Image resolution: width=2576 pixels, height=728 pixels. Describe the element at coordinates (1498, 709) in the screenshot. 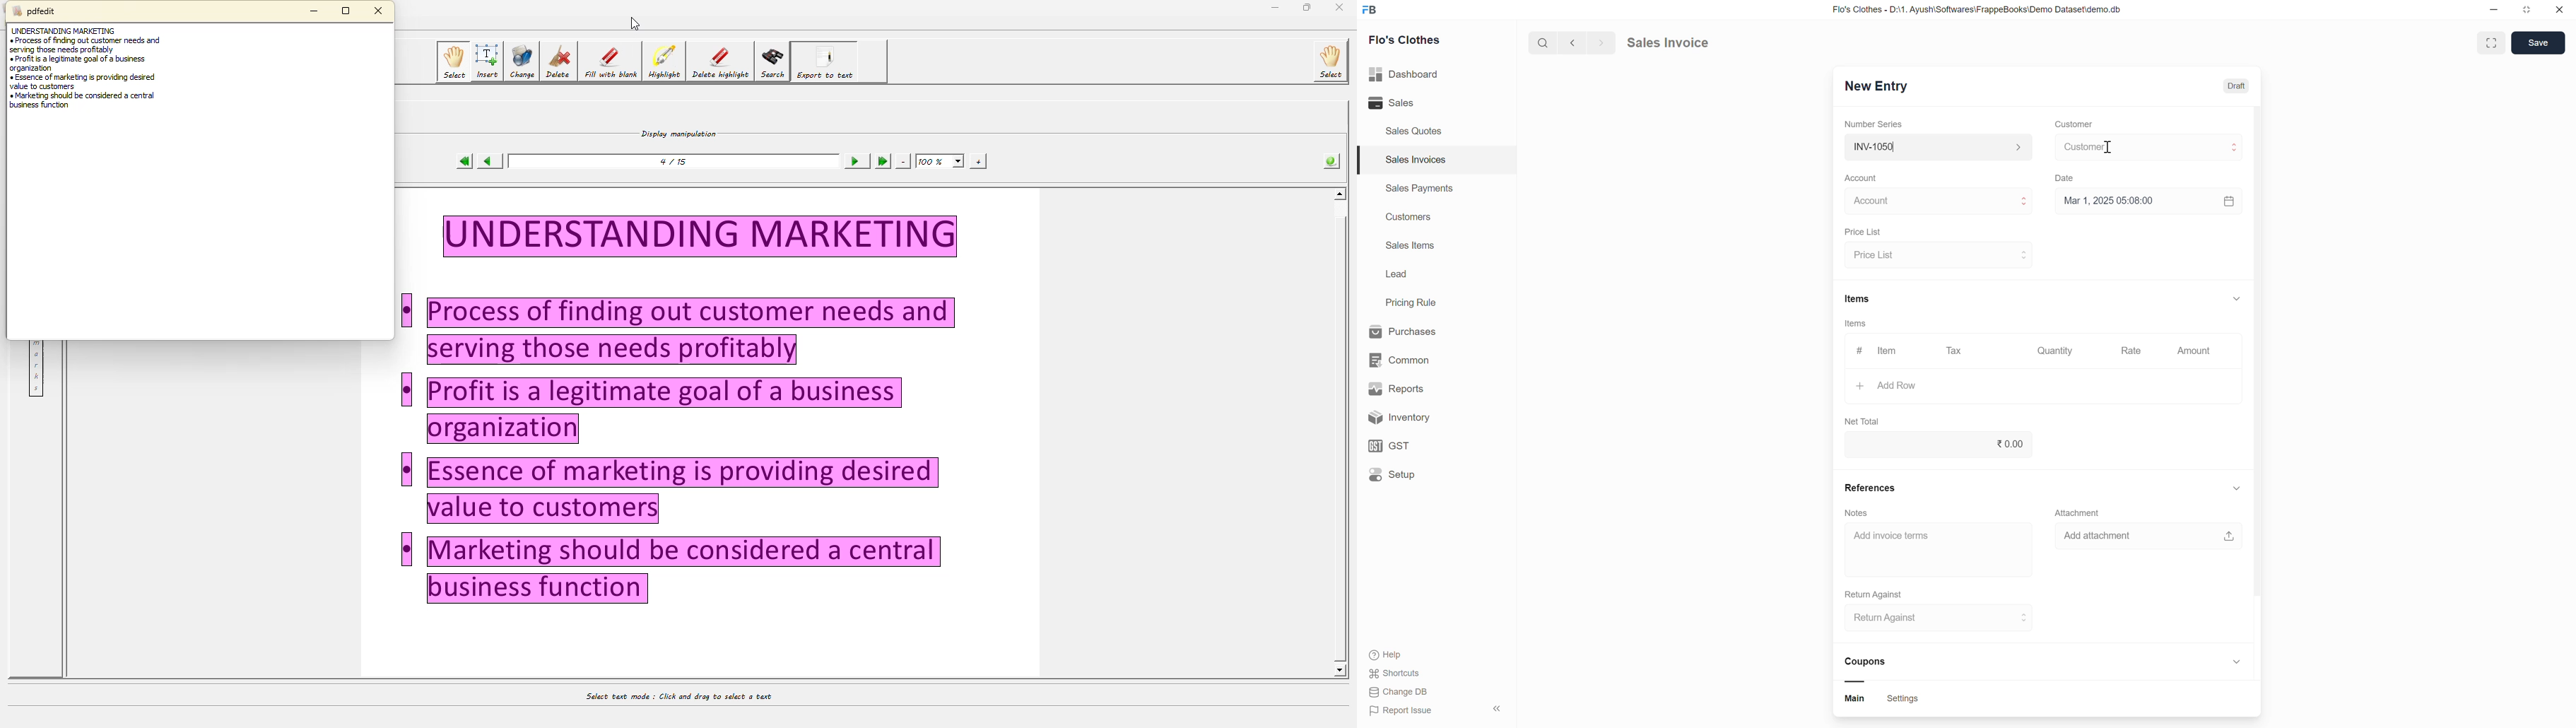

I see `hide sidebar` at that location.